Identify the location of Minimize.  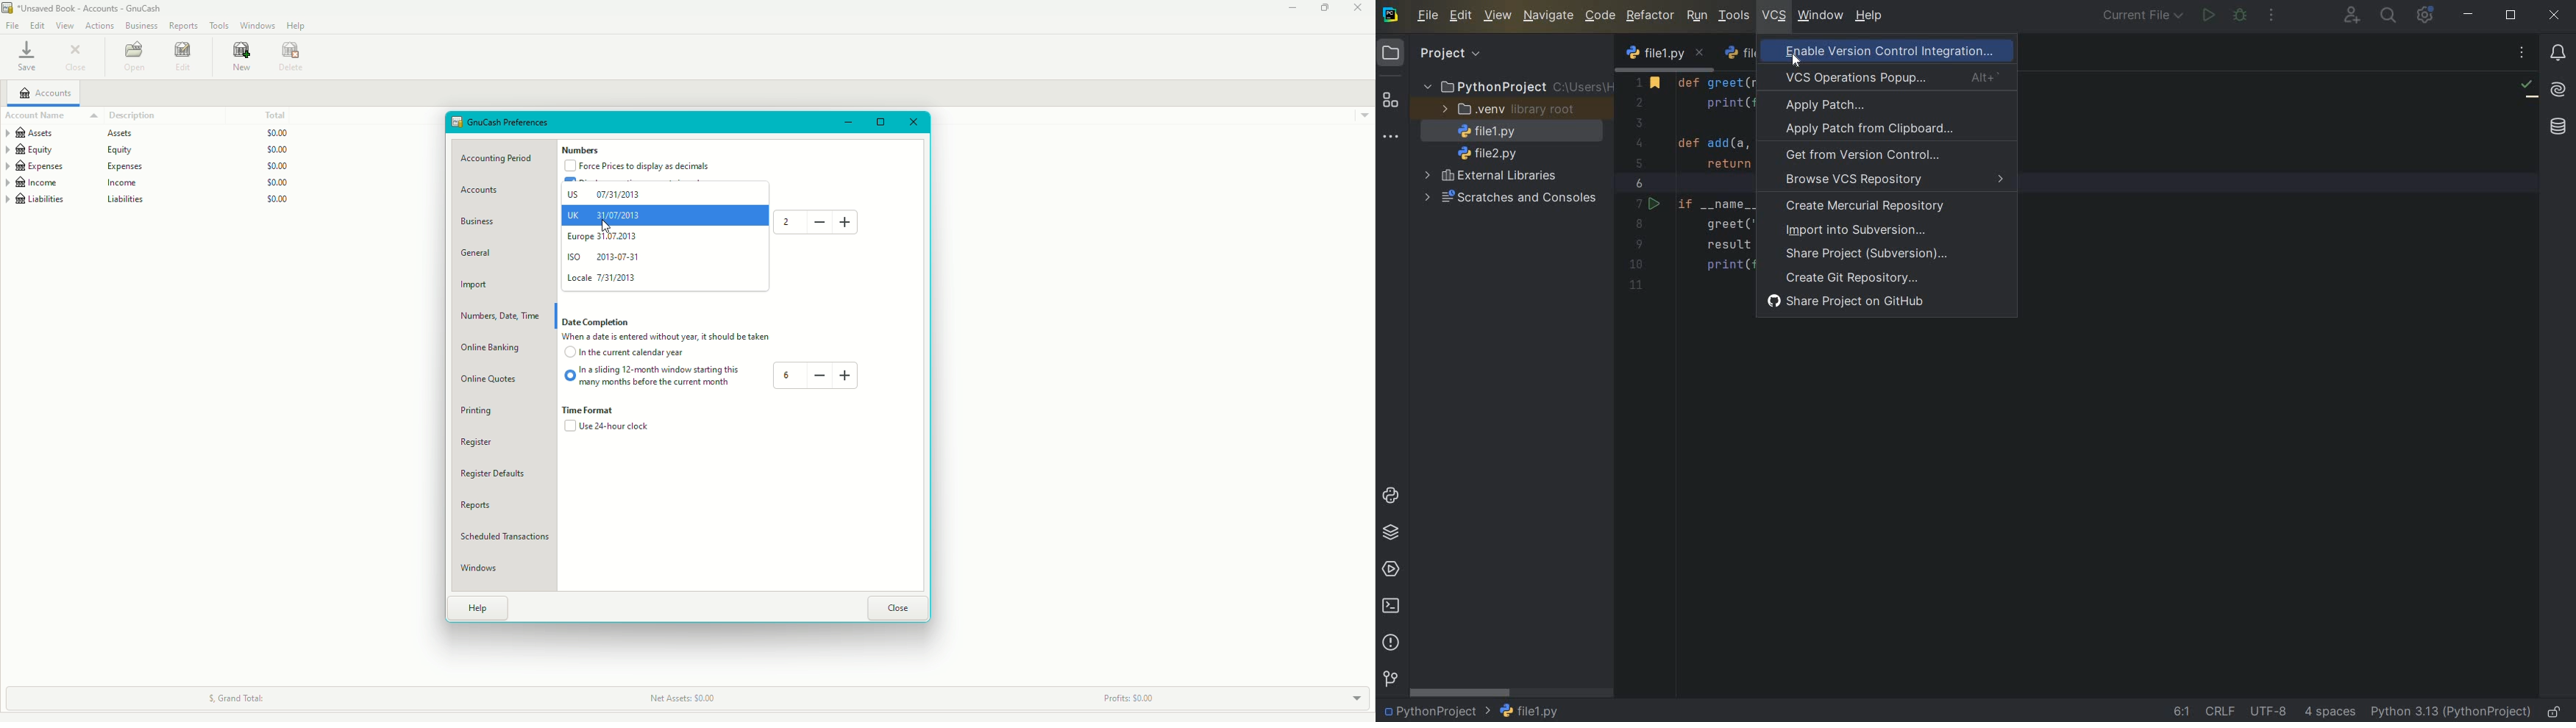
(1290, 9).